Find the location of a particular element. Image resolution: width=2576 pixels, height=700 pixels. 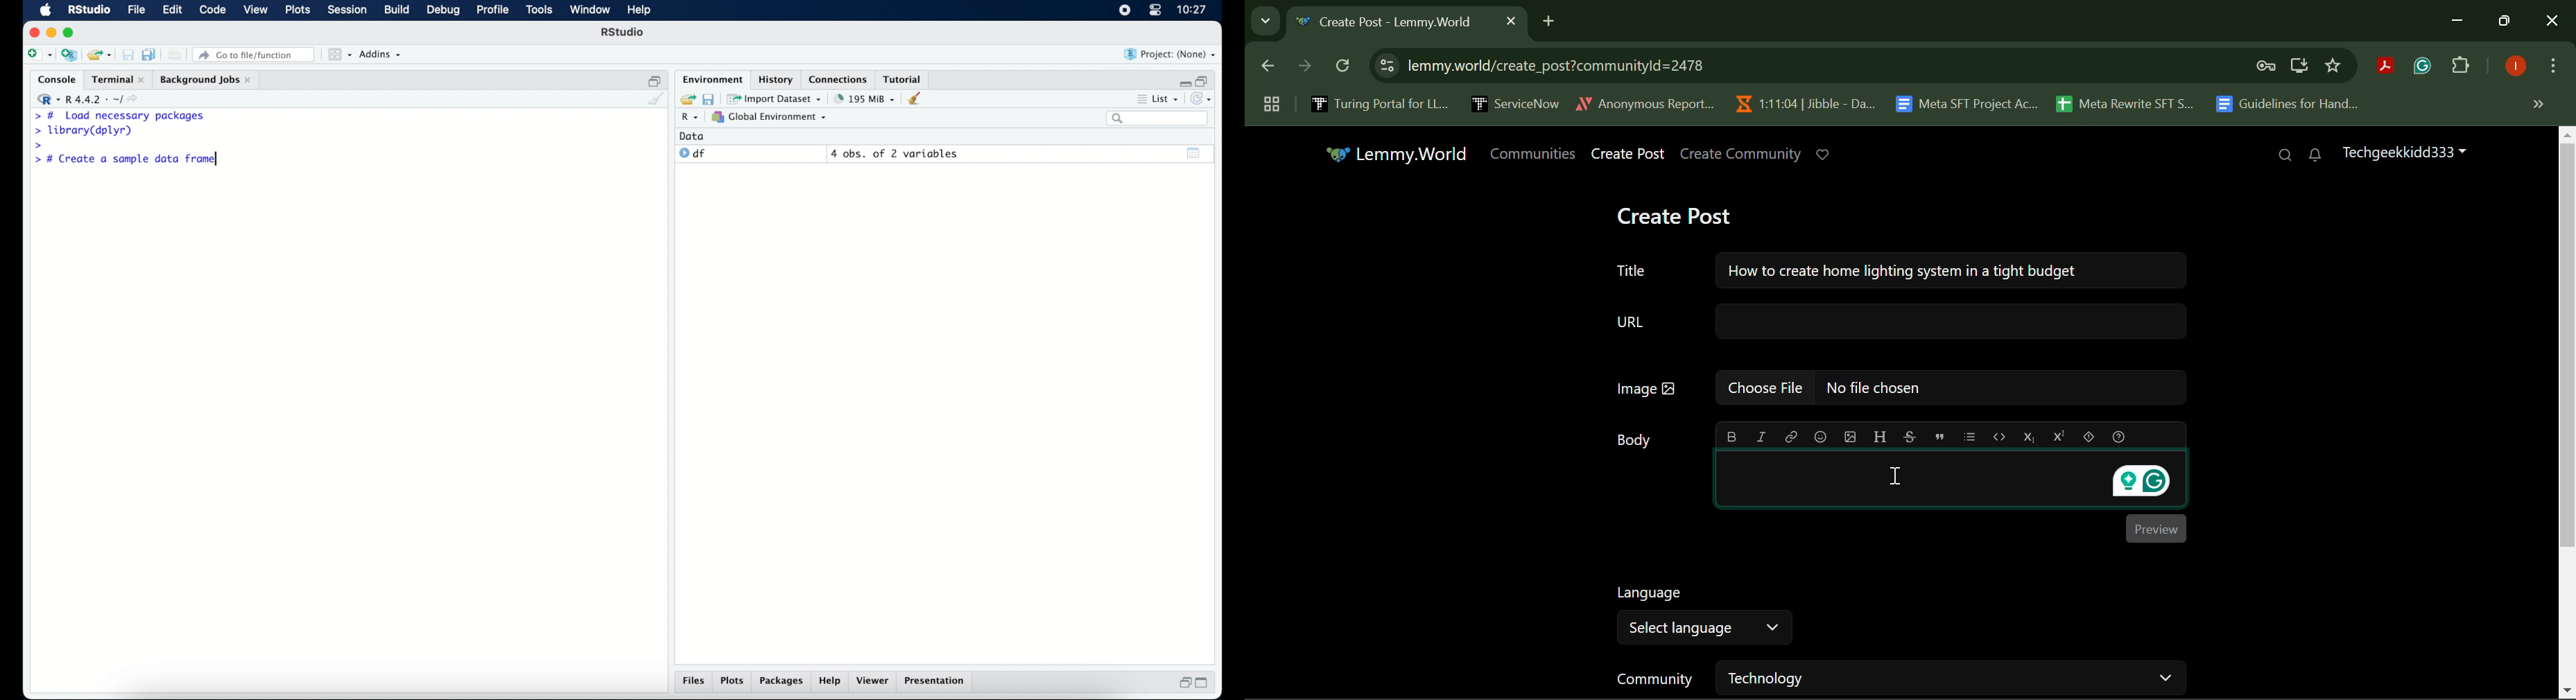

4 obs, of 2 variables is located at coordinates (895, 154).